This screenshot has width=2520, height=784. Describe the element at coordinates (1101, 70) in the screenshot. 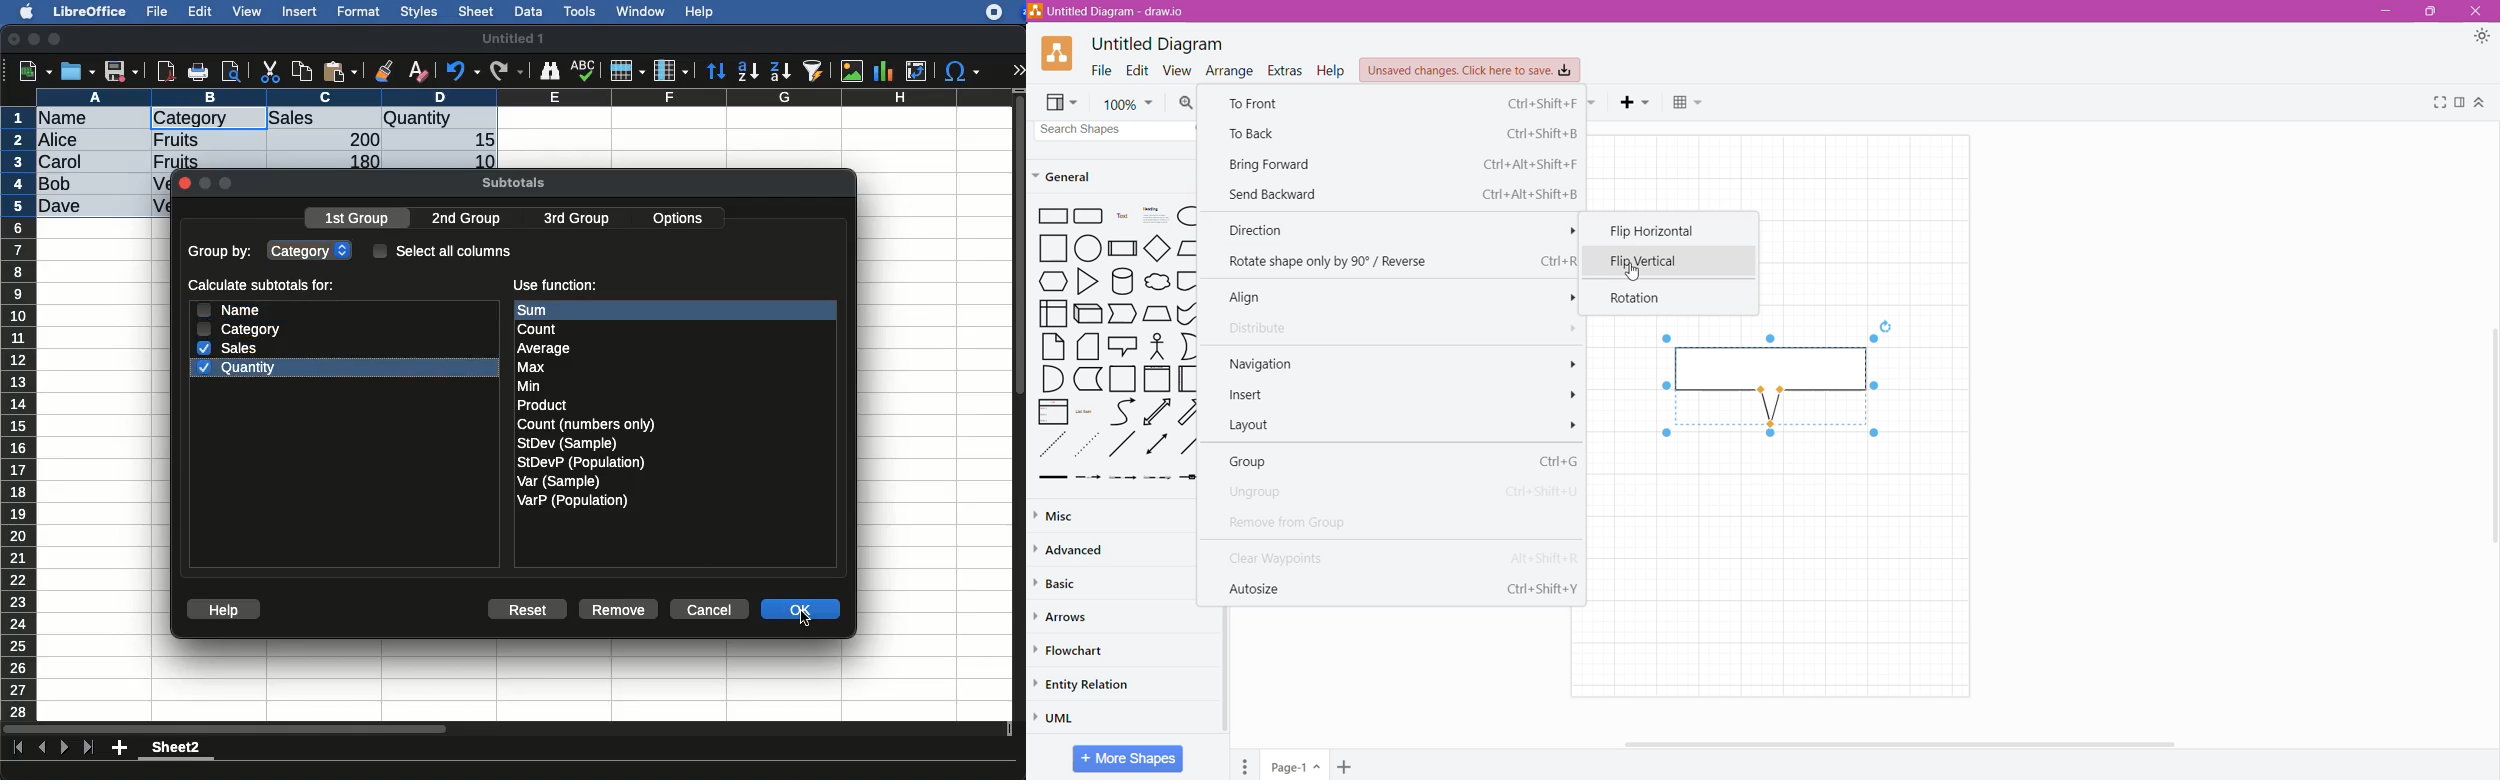

I see `File` at that location.